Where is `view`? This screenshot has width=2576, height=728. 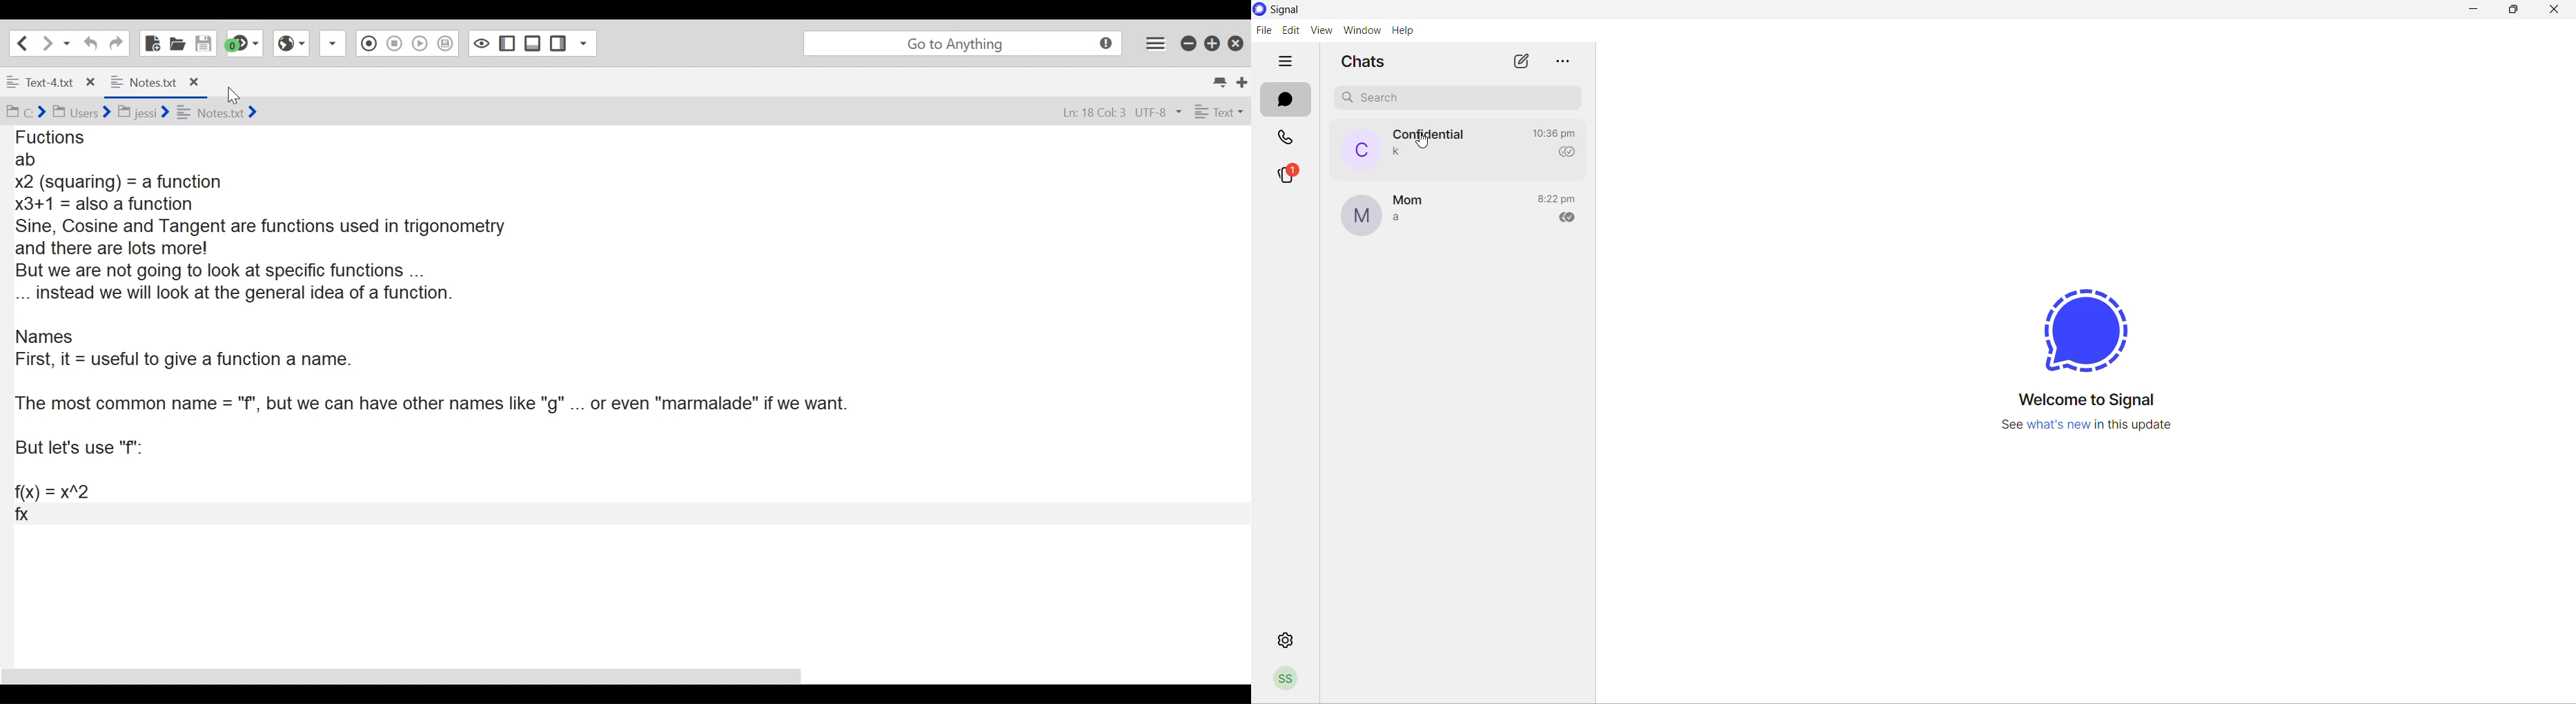 view is located at coordinates (1319, 31).